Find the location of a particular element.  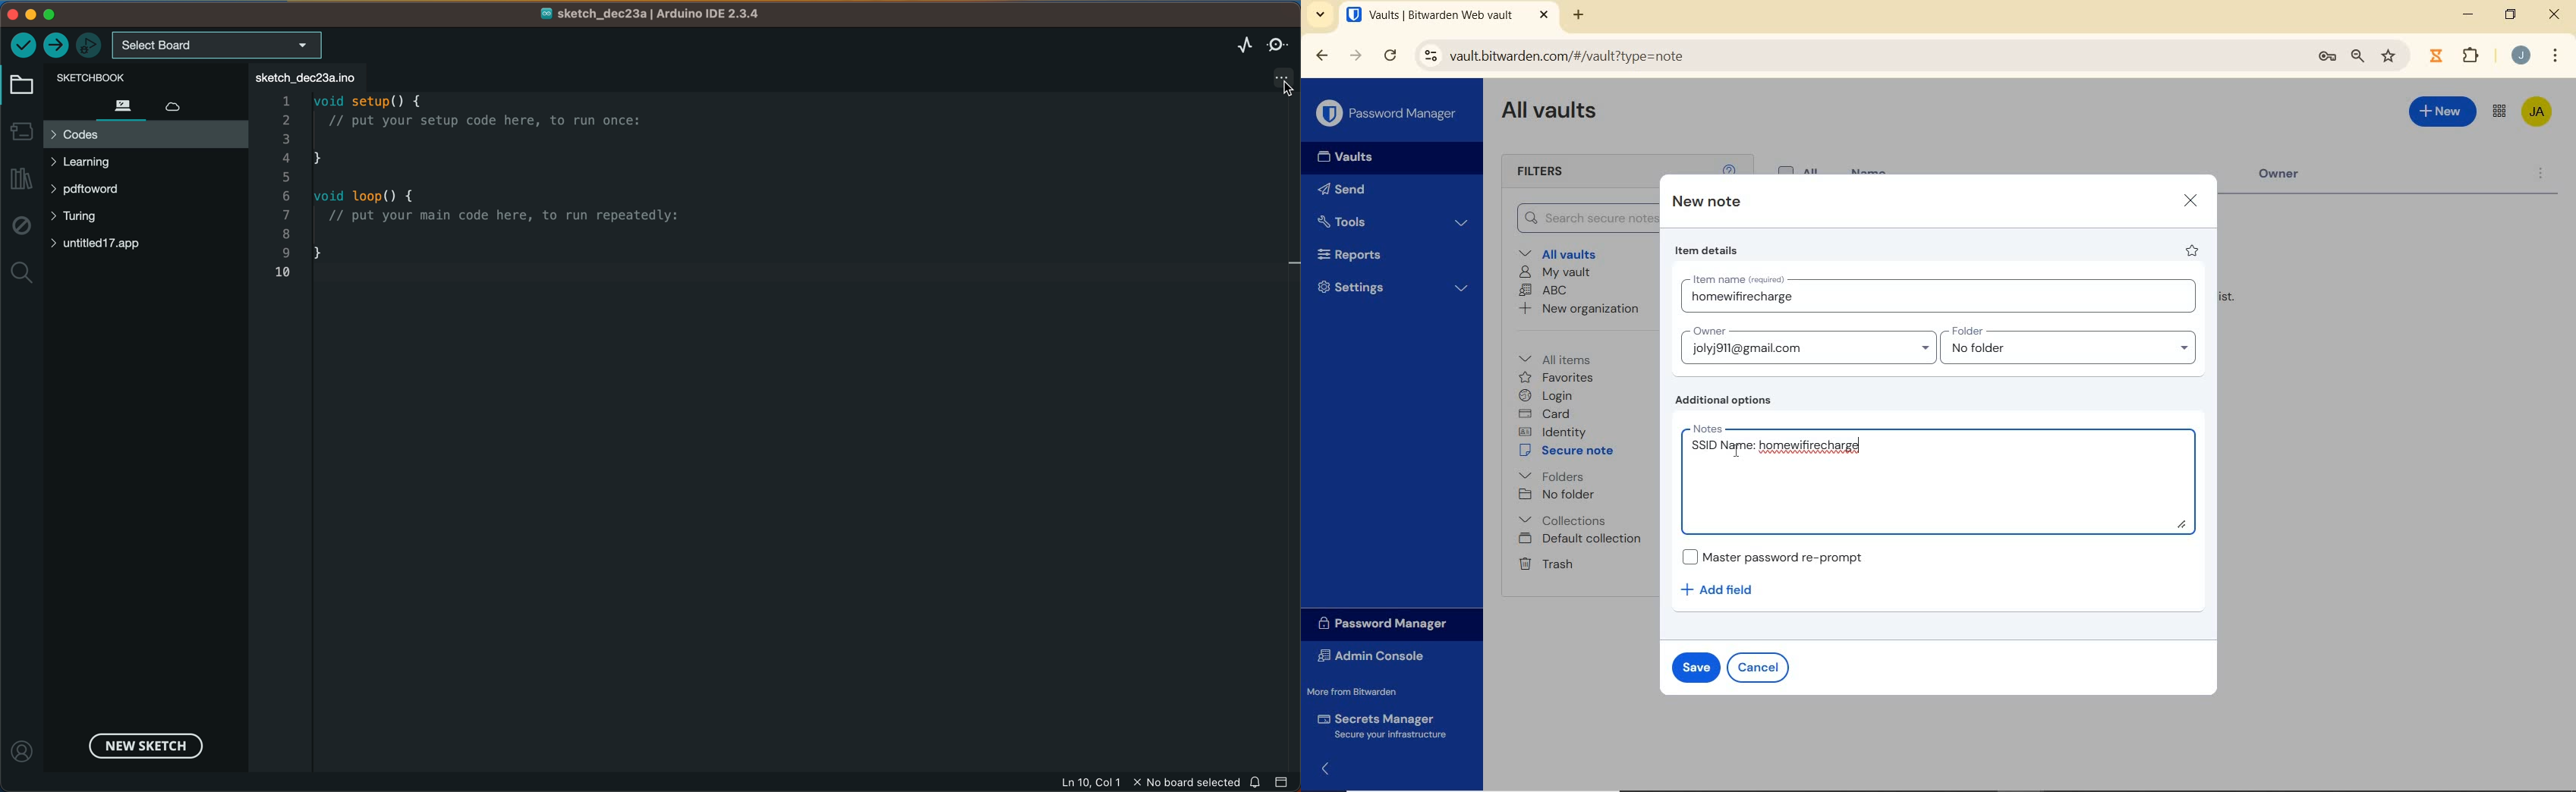

ABC is located at coordinates (1544, 291).